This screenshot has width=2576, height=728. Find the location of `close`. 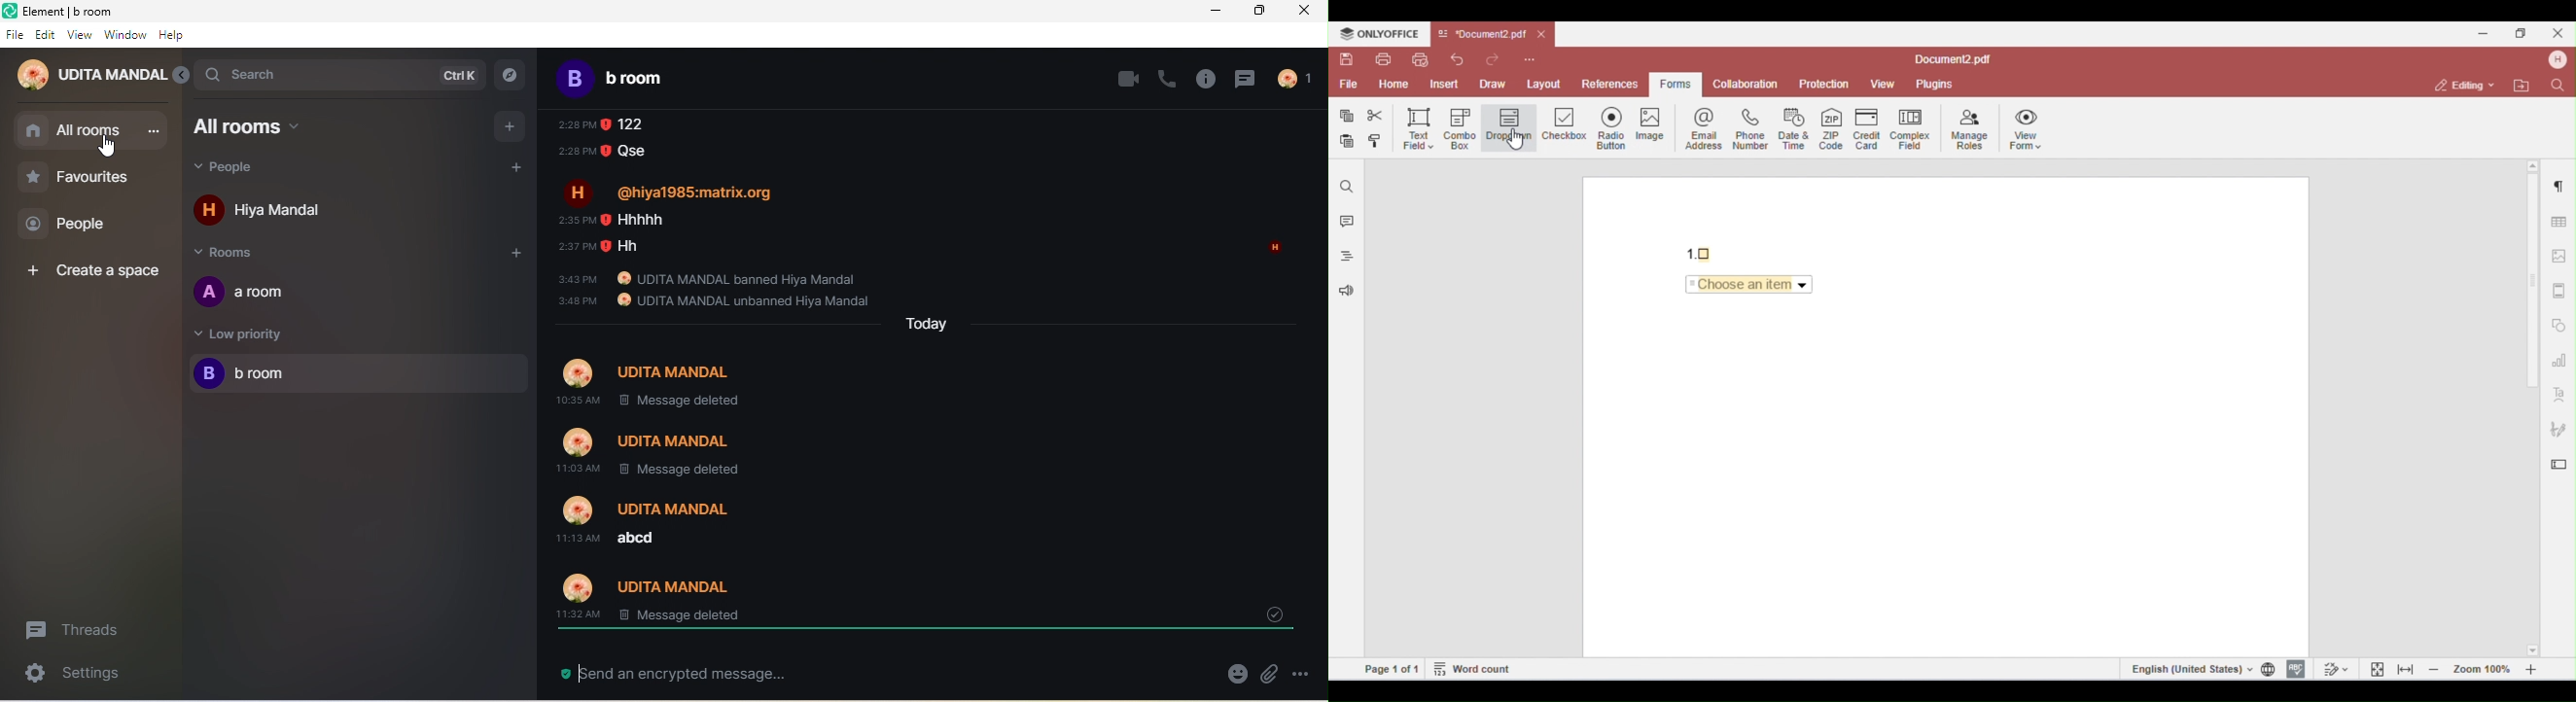

close is located at coordinates (1307, 14).